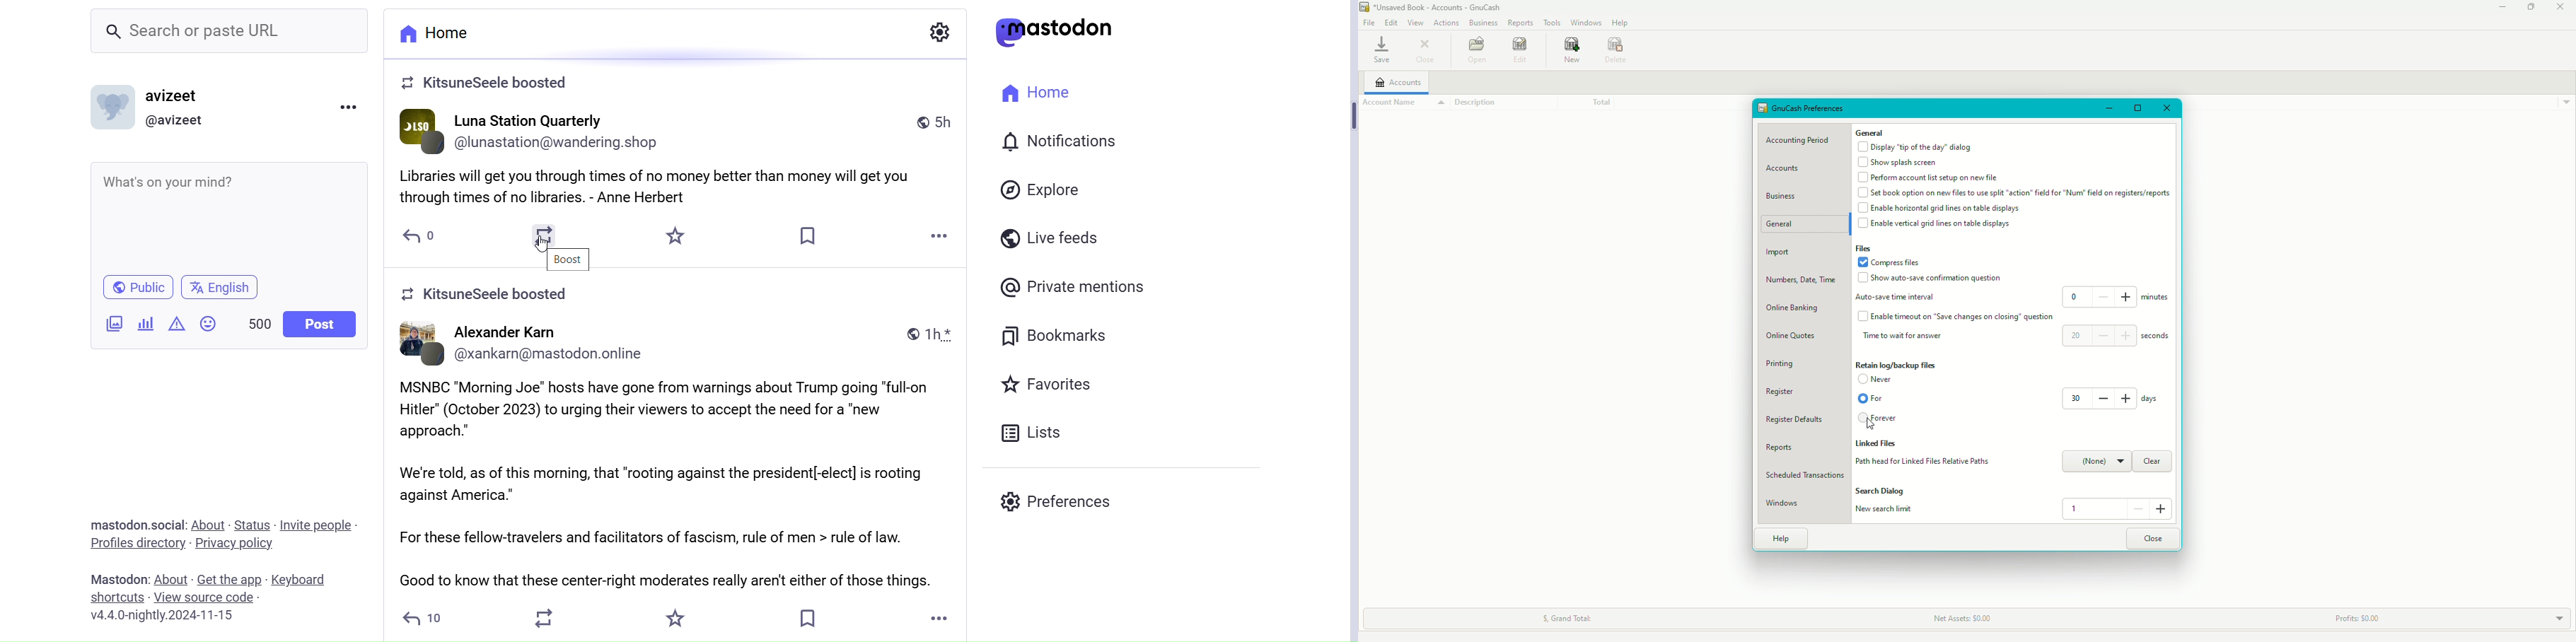 Image resolution: width=2576 pixels, height=644 pixels. I want to click on Bookmasrks, so click(1056, 338).